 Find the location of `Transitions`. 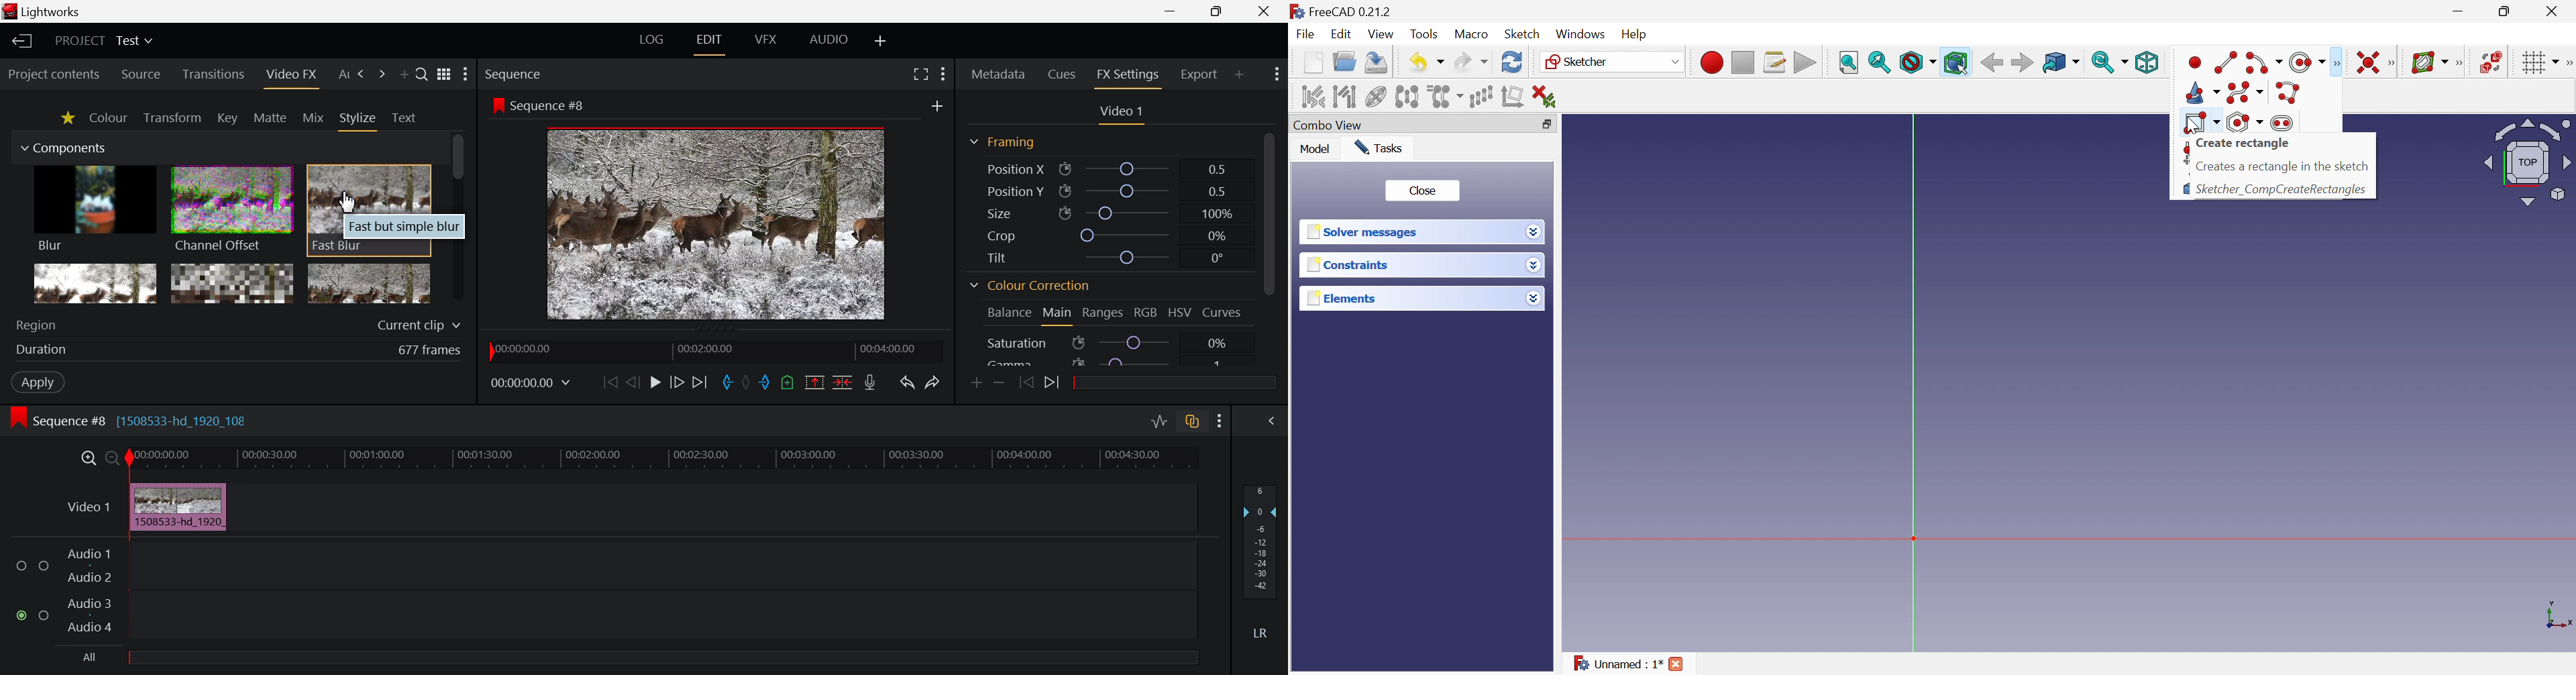

Transitions is located at coordinates (223, 75).